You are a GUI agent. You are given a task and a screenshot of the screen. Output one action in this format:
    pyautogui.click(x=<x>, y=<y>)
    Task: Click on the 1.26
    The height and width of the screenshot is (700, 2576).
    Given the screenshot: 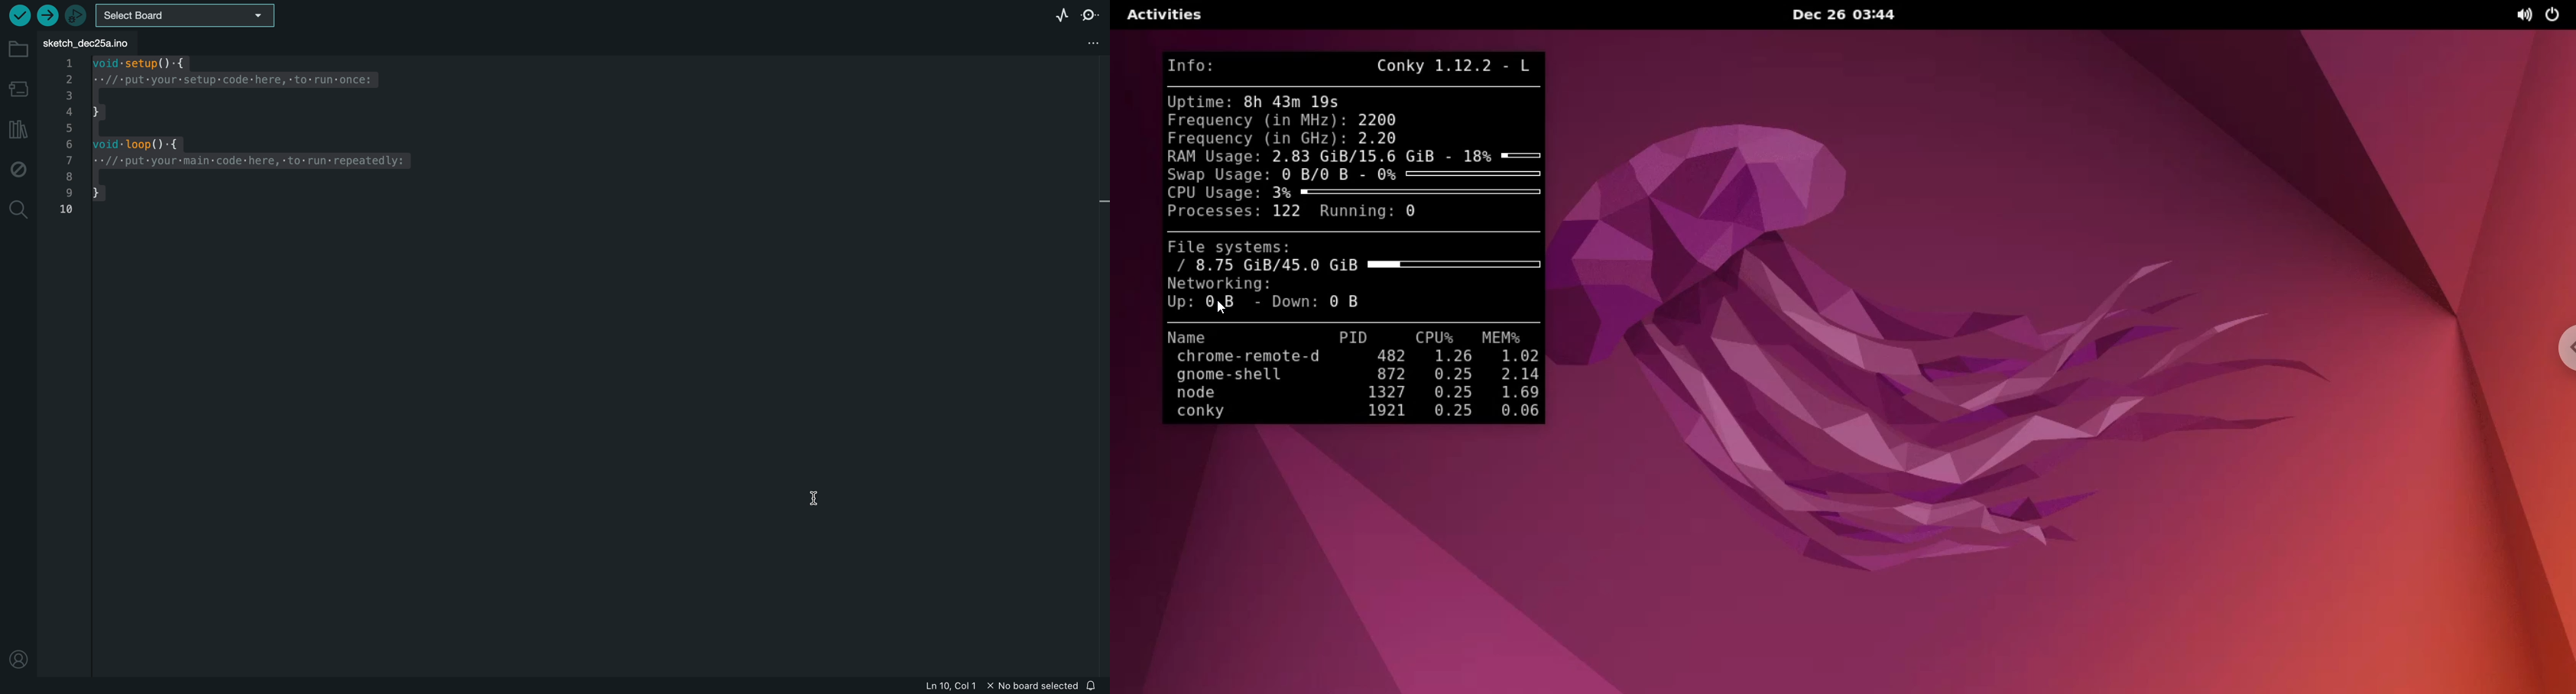 What is the action you would take?
    pyautogui.click(x=1455, y=355)
    